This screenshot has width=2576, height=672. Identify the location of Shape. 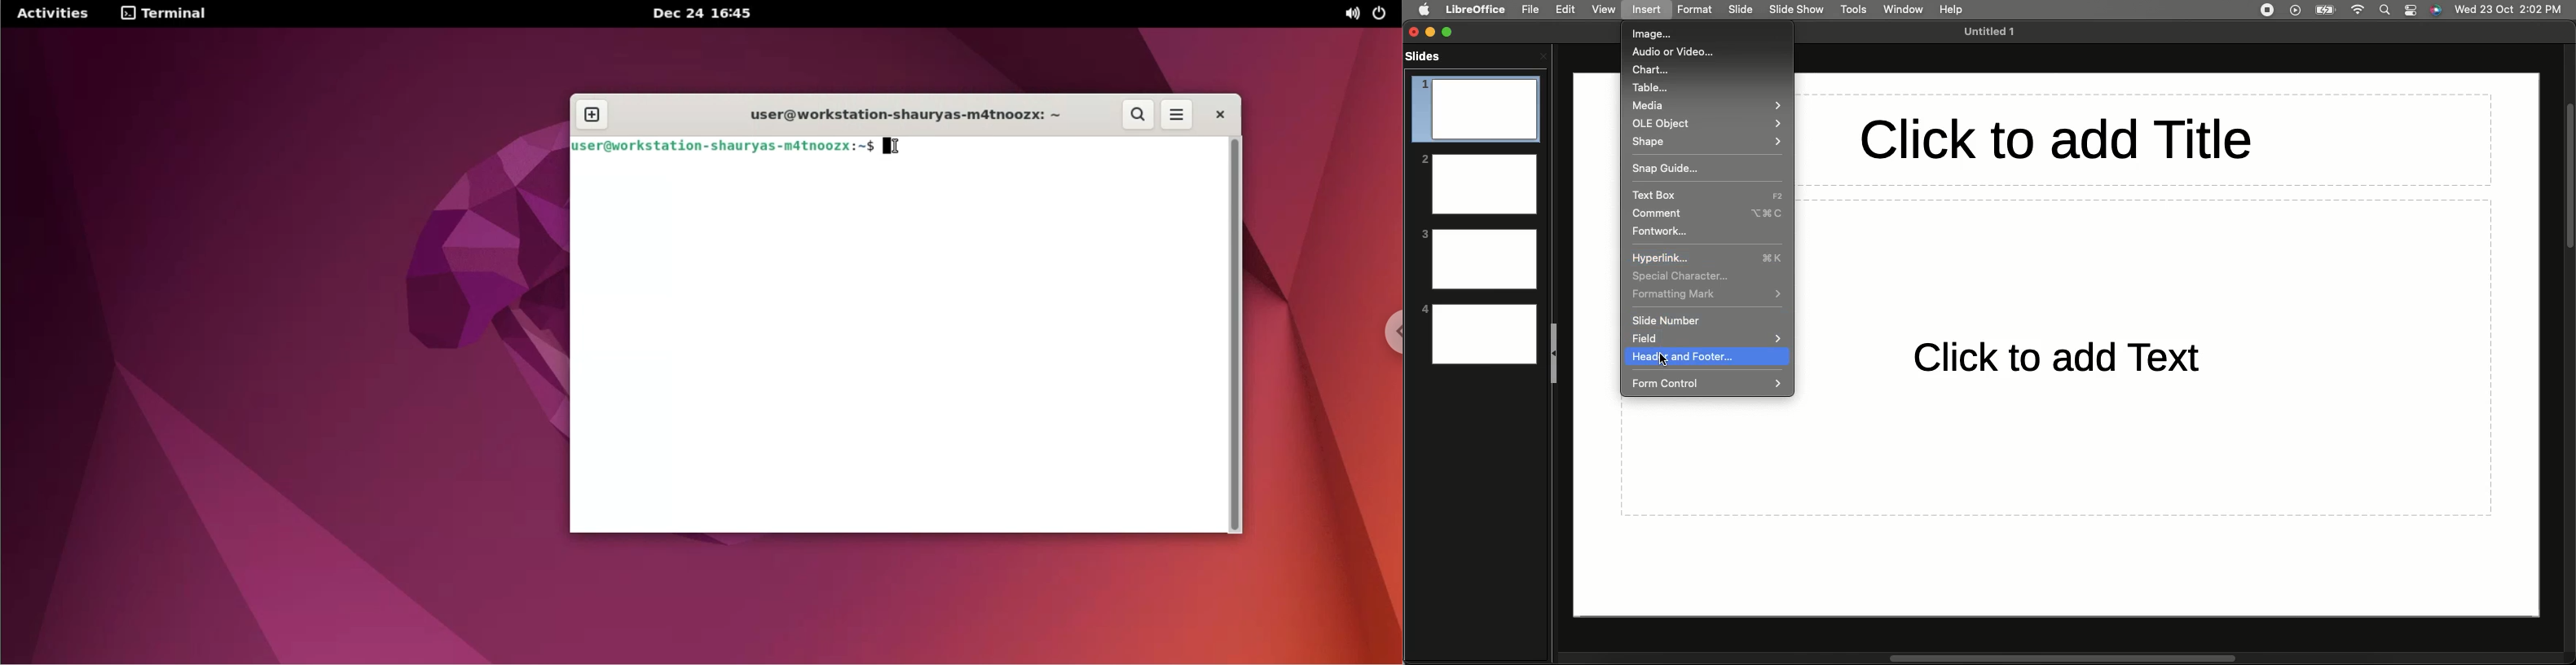
(1706, 143).